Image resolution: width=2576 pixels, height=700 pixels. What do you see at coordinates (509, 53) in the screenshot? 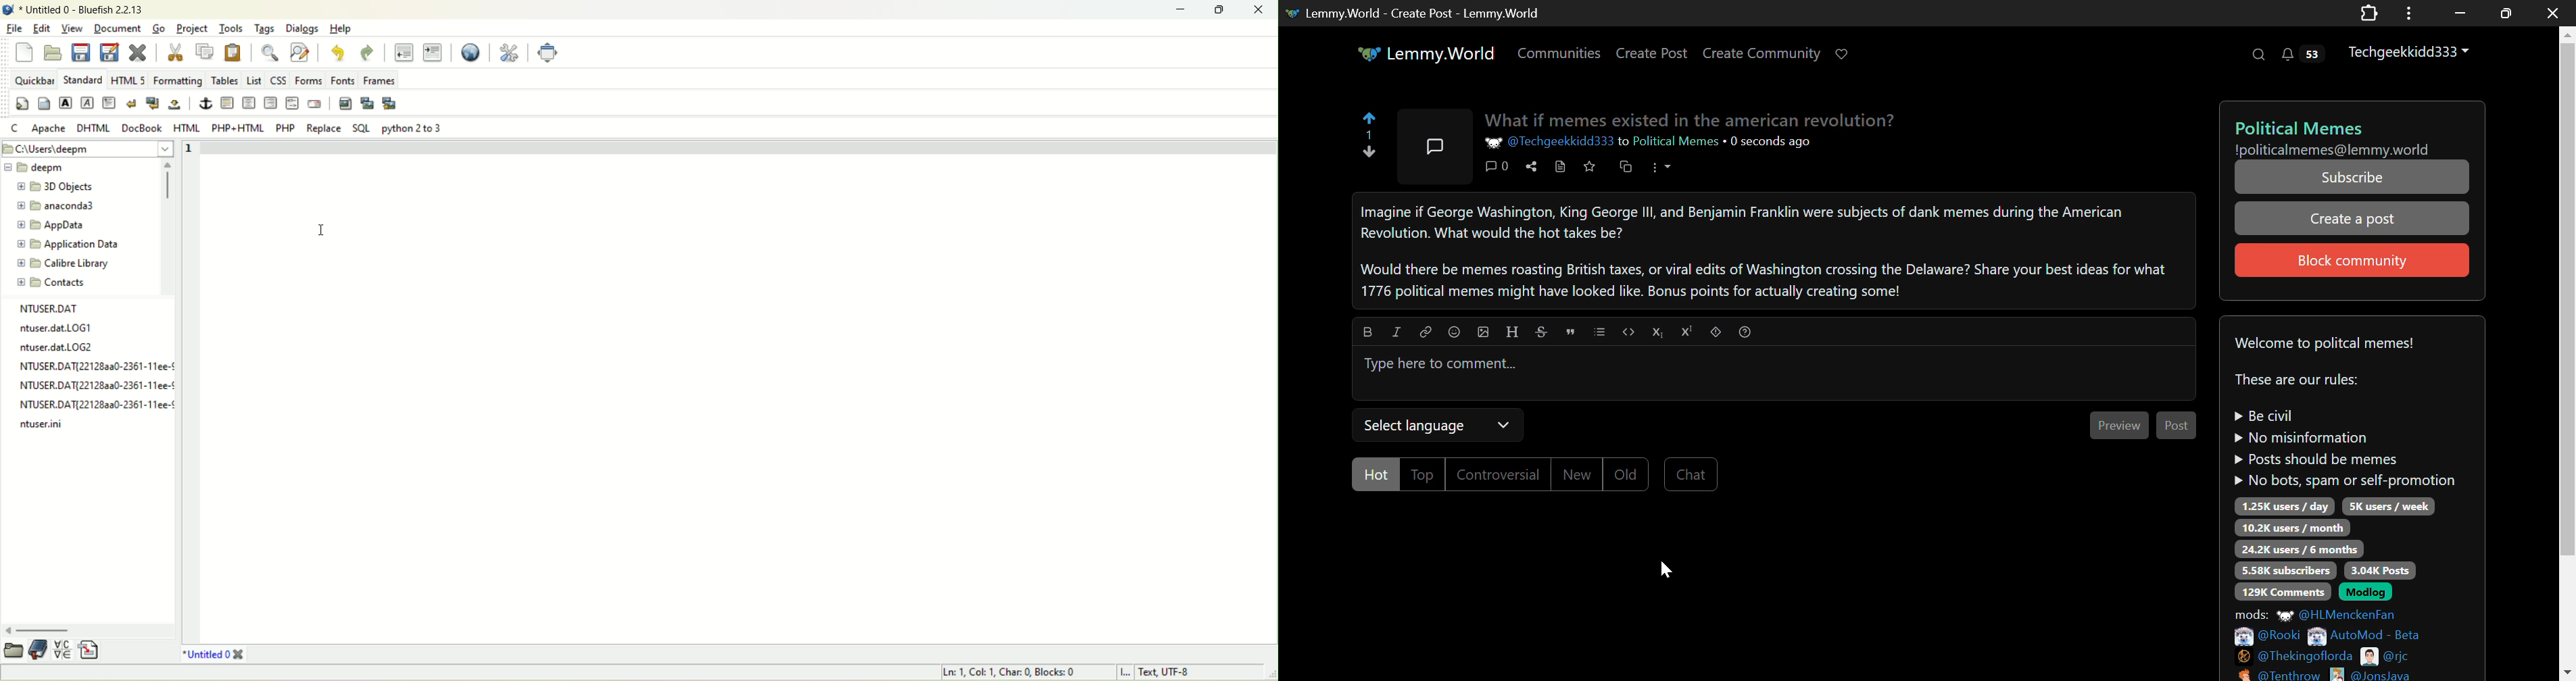
I see `preferences` at bounding box center [509, 53].